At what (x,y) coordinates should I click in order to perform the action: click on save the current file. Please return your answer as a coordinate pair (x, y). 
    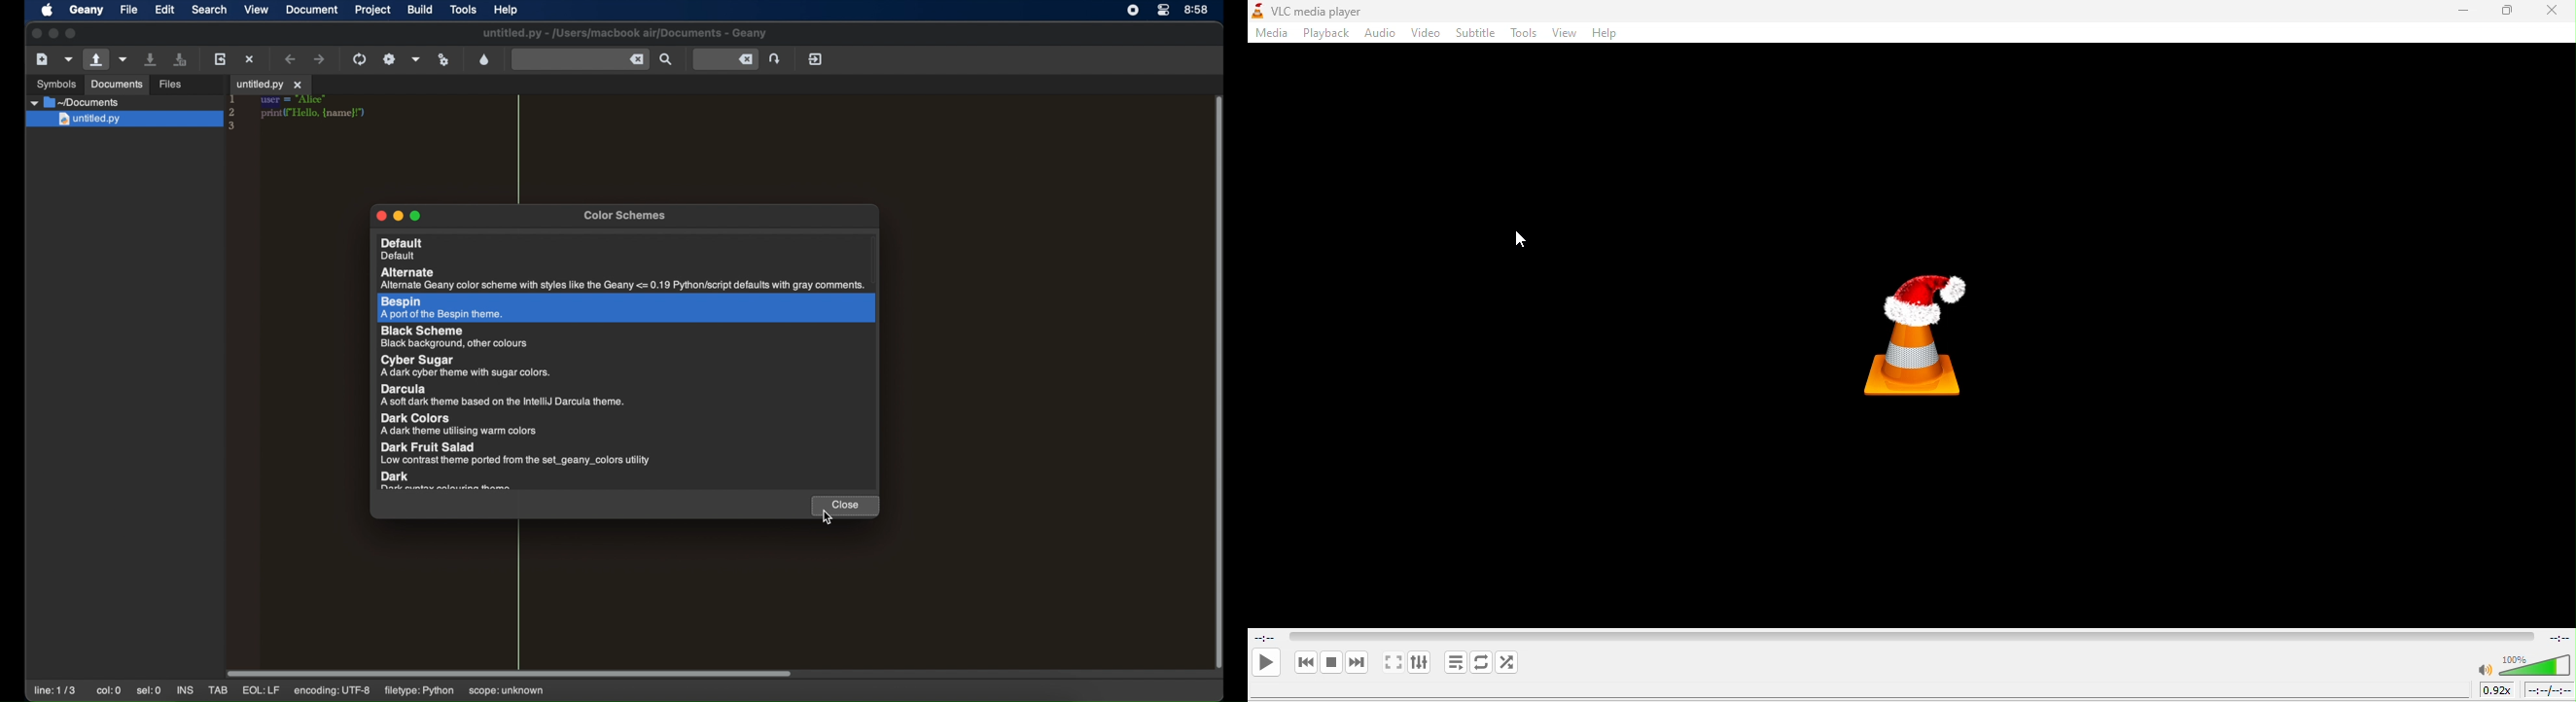
    Looking at the image, I should click on (151, 60).